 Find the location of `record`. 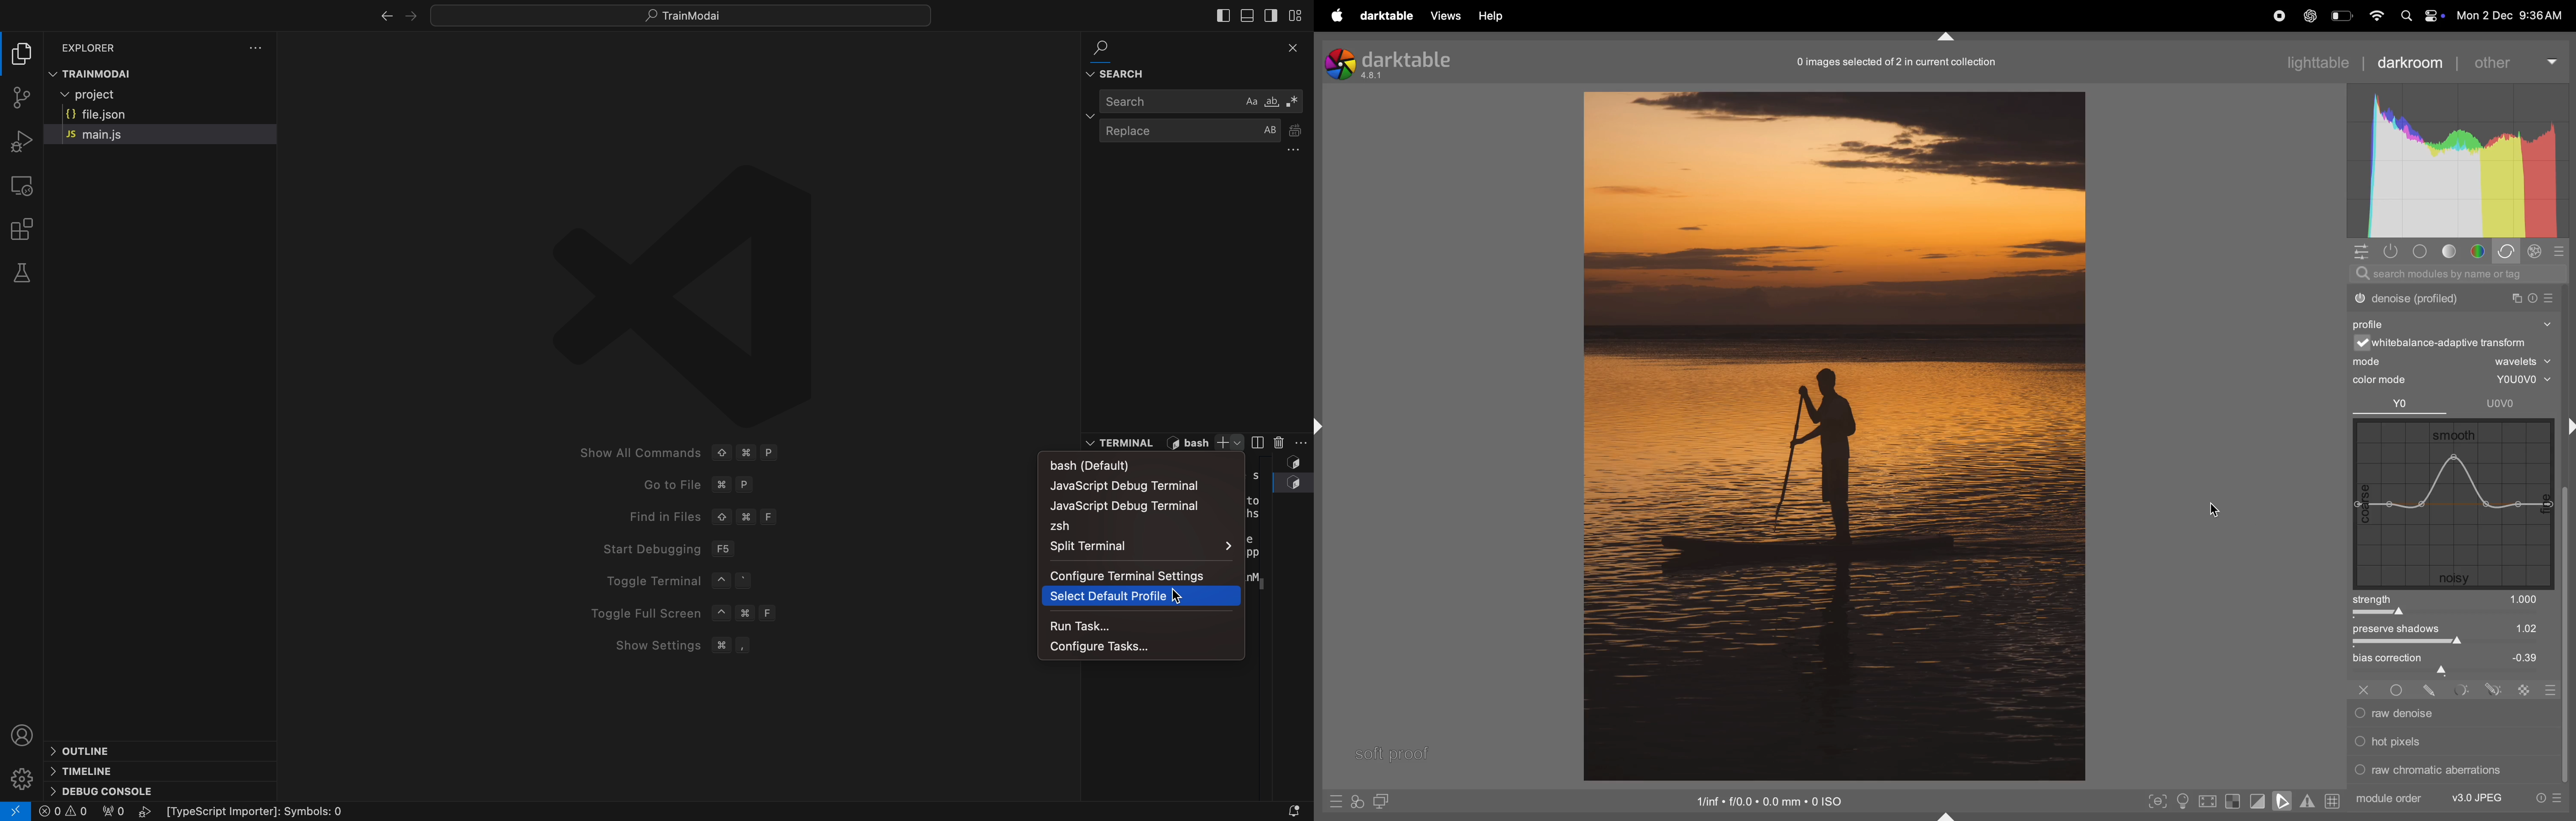

record is located at coordinates (2274, 17).